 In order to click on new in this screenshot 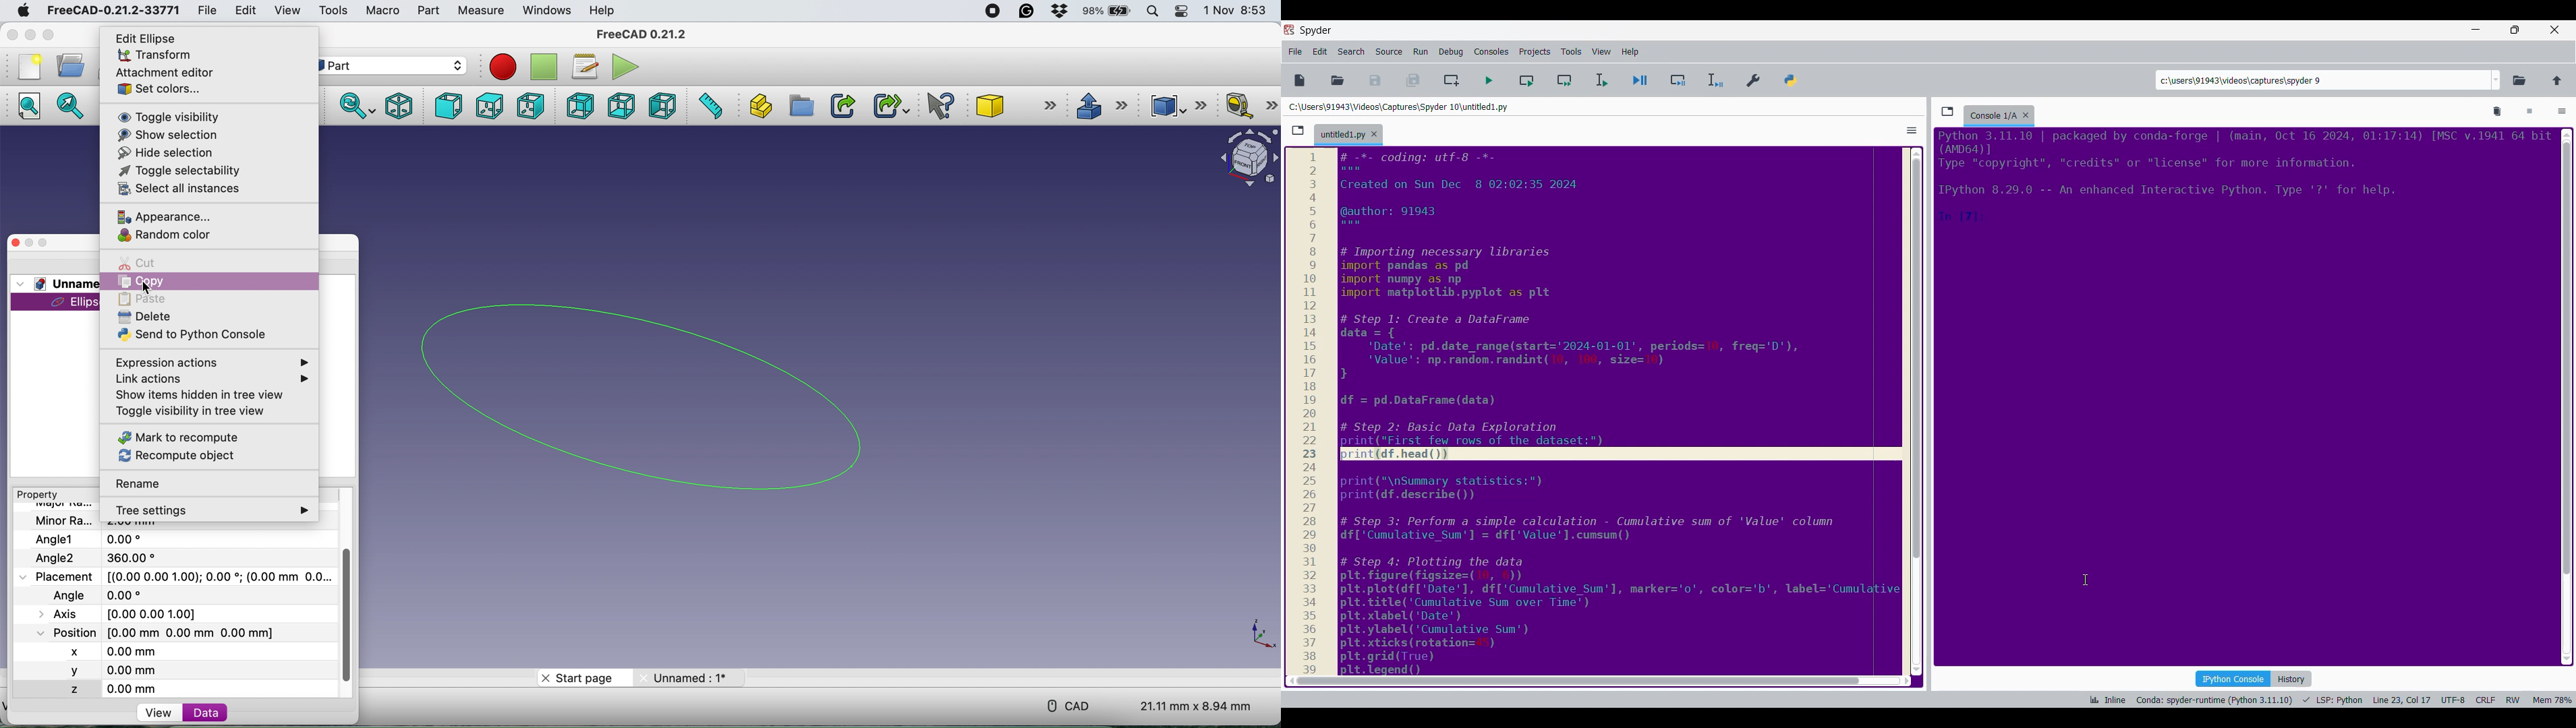, I will do `click(30, 67)`.